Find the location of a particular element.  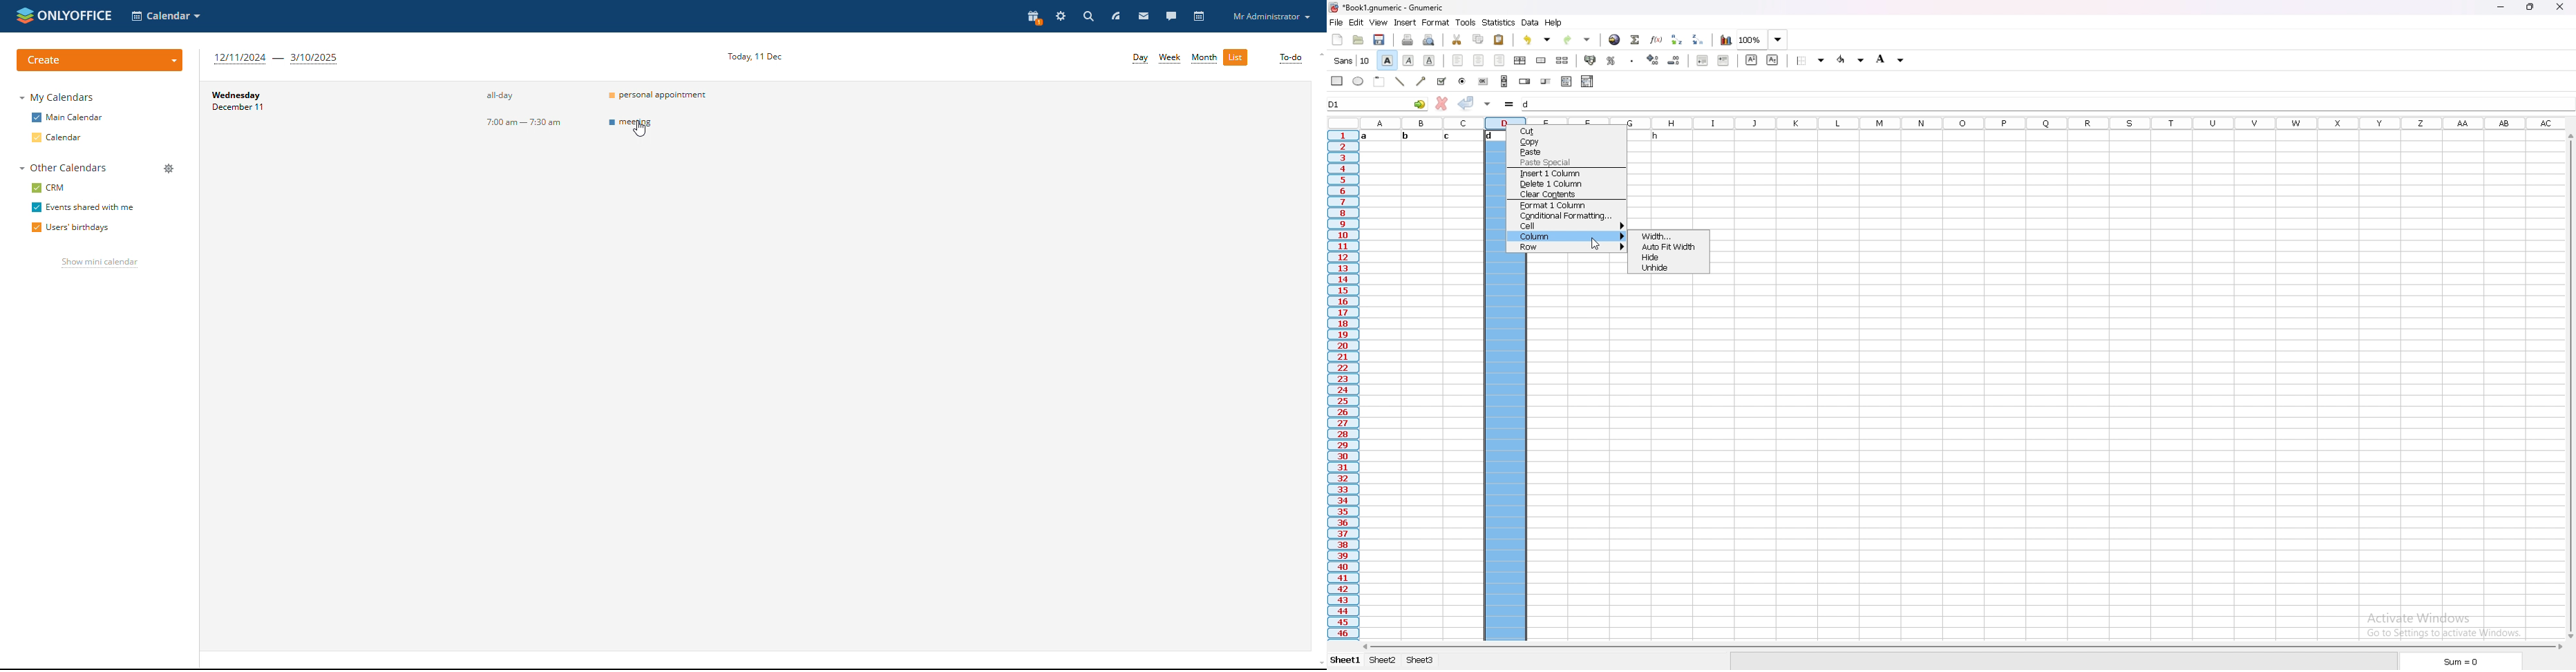

crm is located at coordinates (50, 187).